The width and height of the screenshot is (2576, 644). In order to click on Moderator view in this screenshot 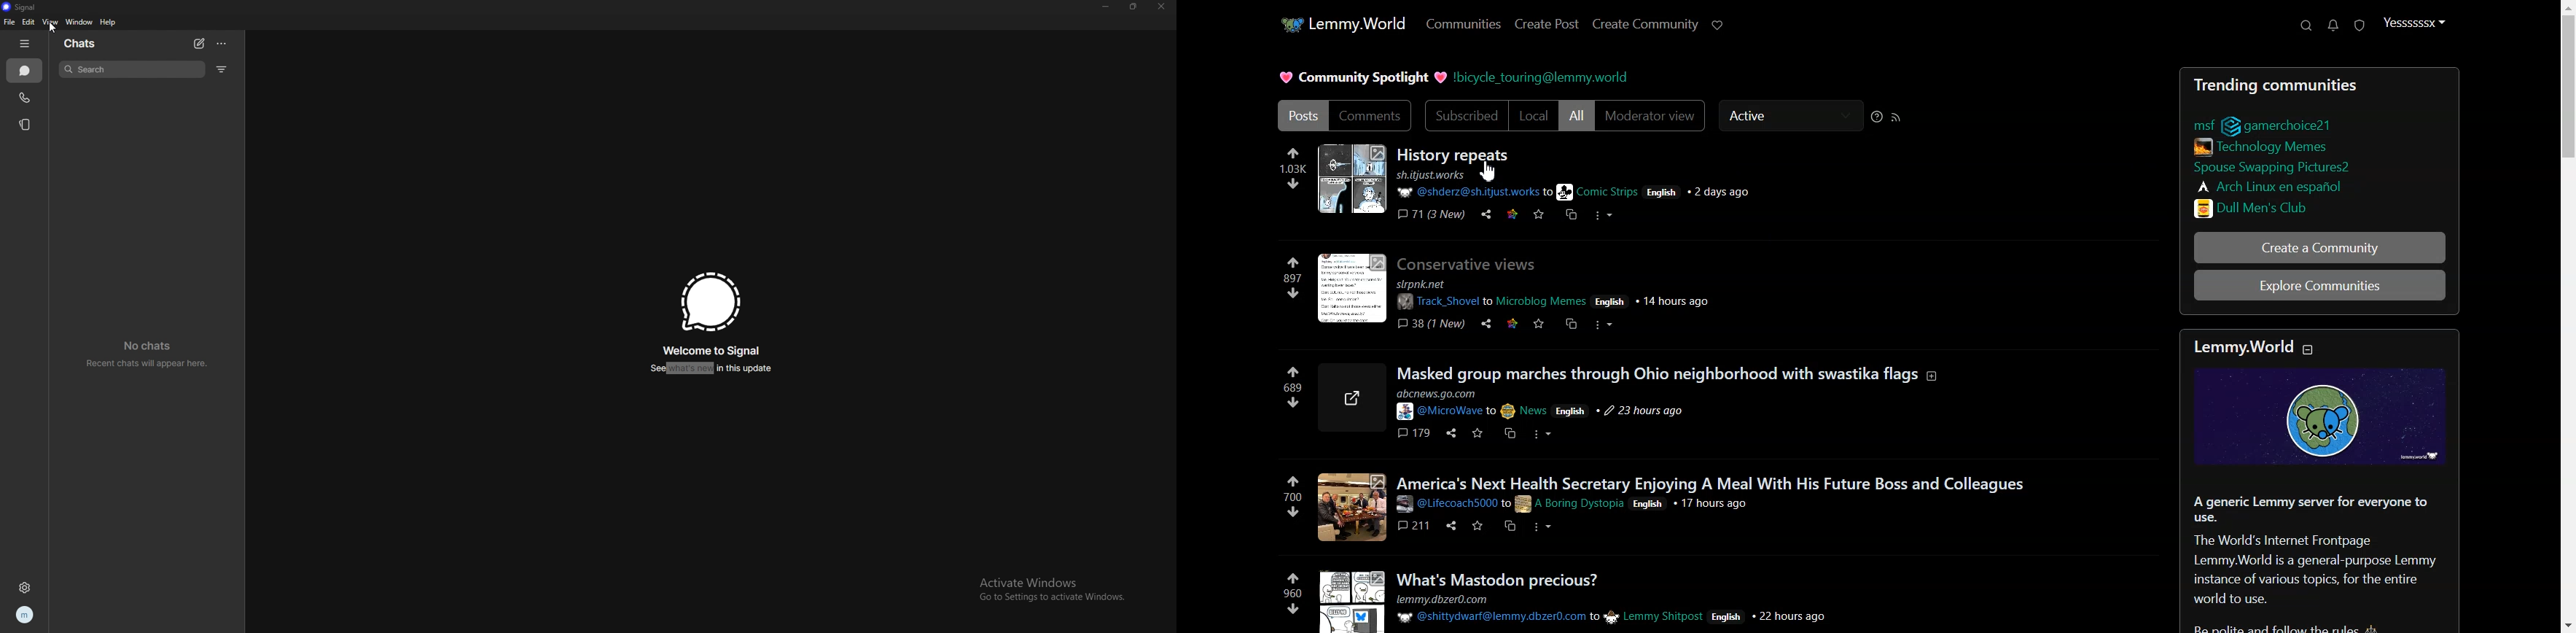, I will do `click(1652, 115)`.